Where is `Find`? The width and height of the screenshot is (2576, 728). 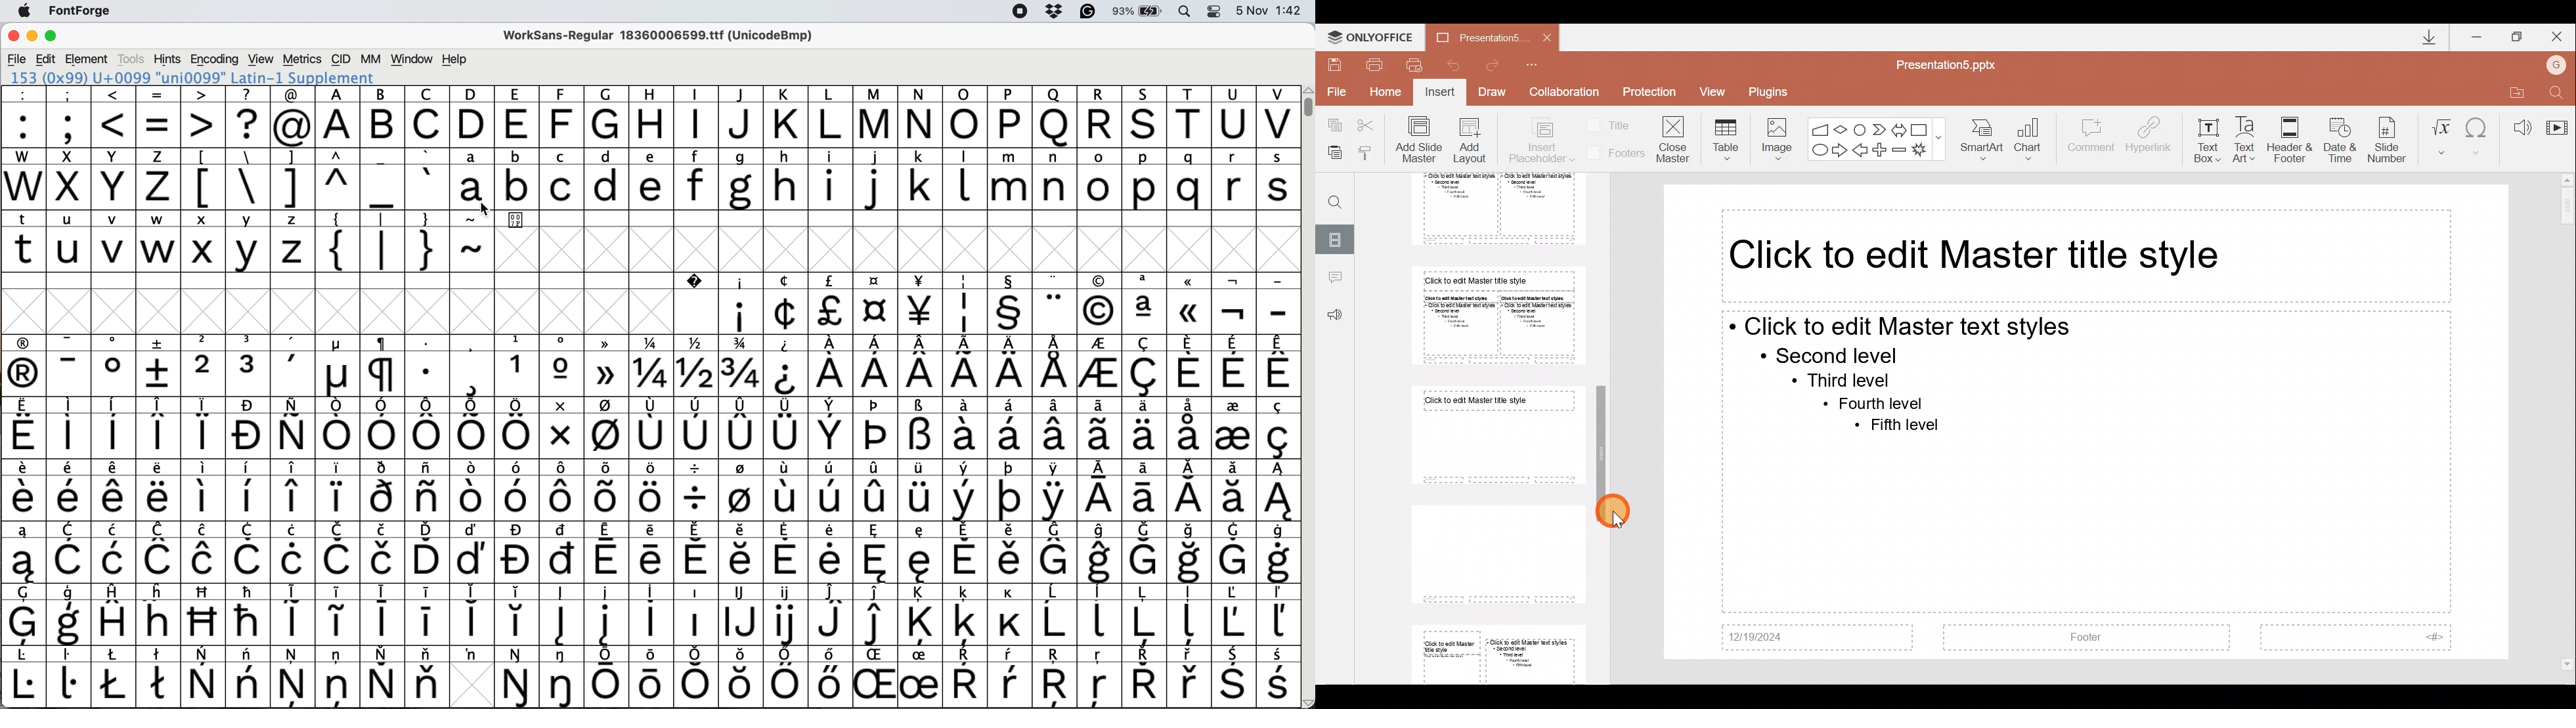
Find is located at coordinates (2558, 90).